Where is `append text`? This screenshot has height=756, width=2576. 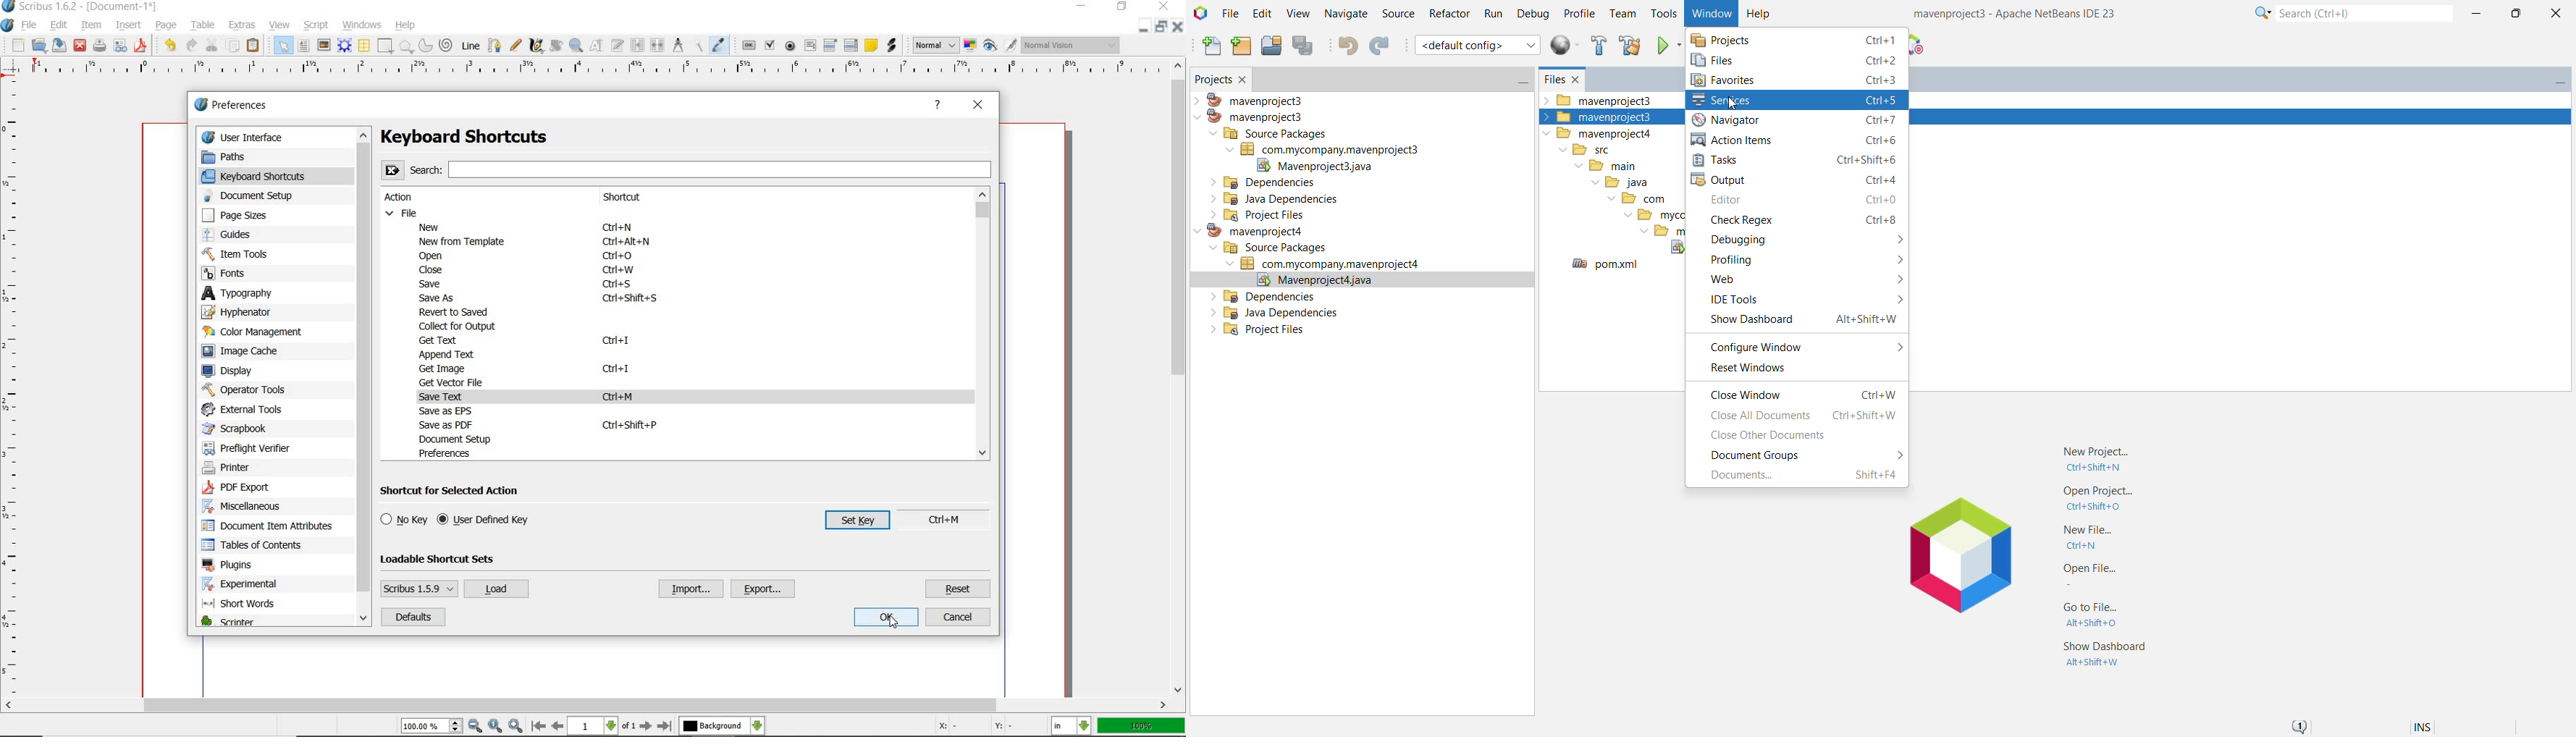
append text is located at coordinates (445, 354).